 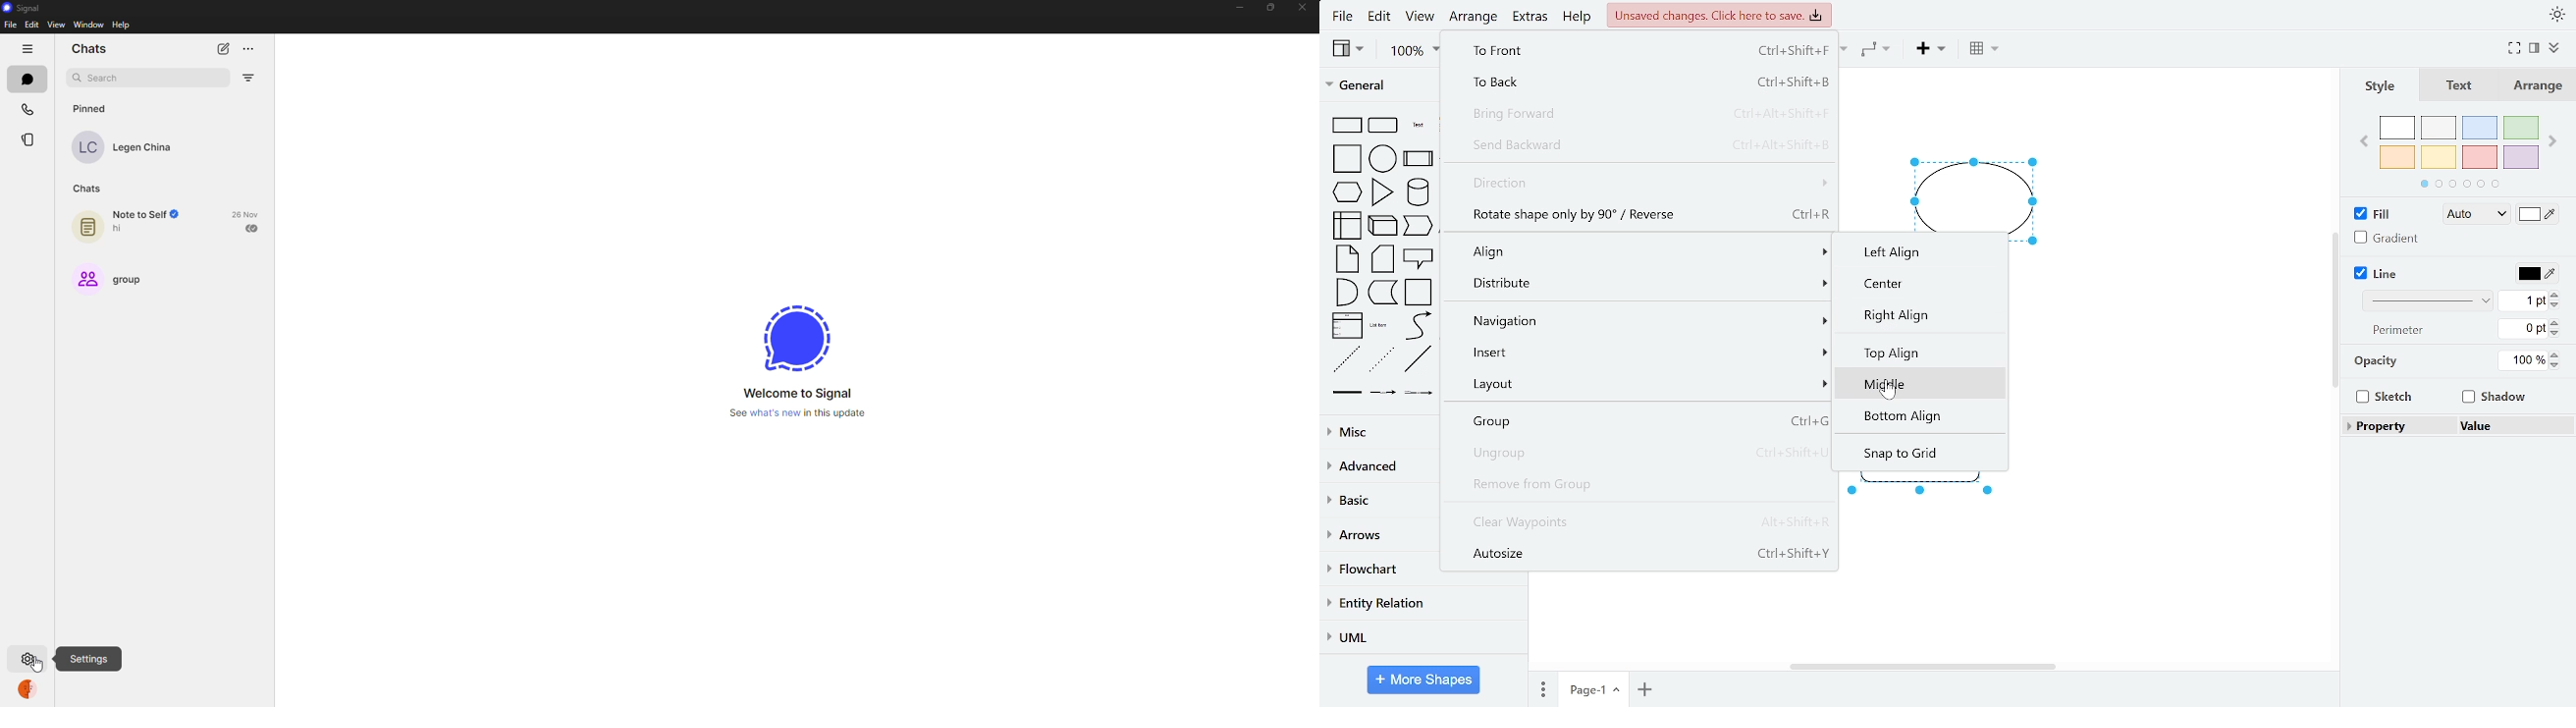 What do you see at coordinates (32, 25) in the screenshot?
I see `edit` at bounding box center [32, 25].